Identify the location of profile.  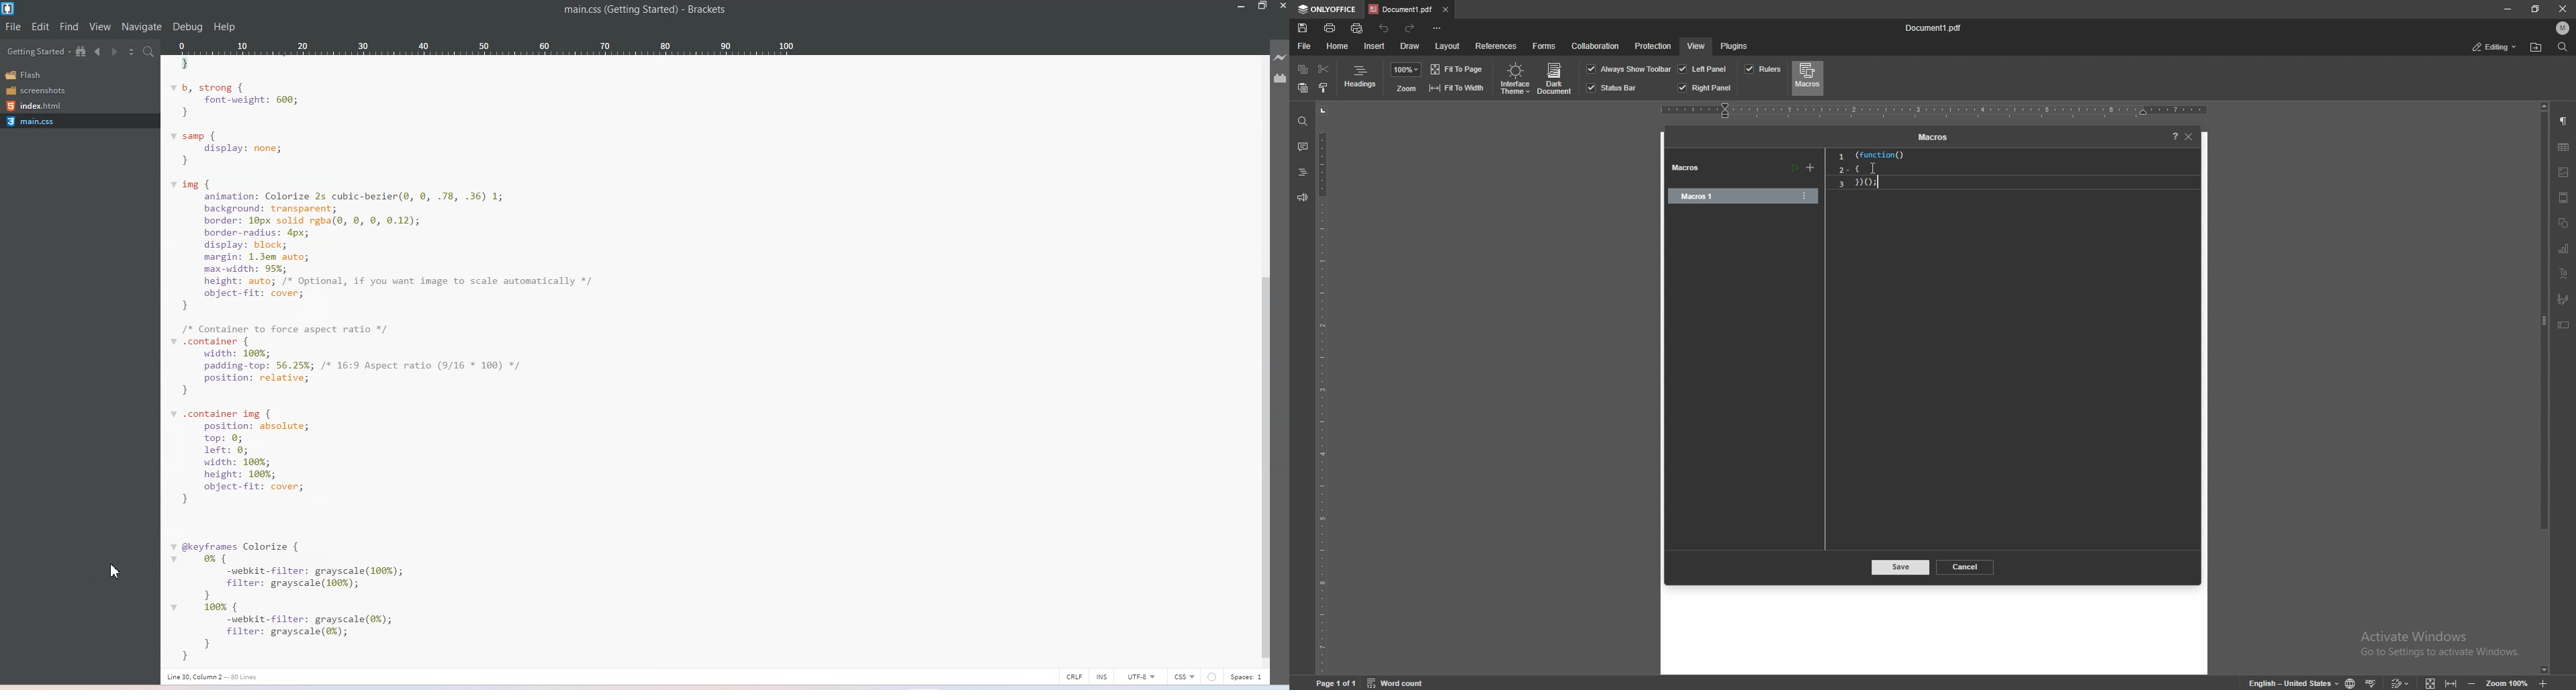
(2563, 28).